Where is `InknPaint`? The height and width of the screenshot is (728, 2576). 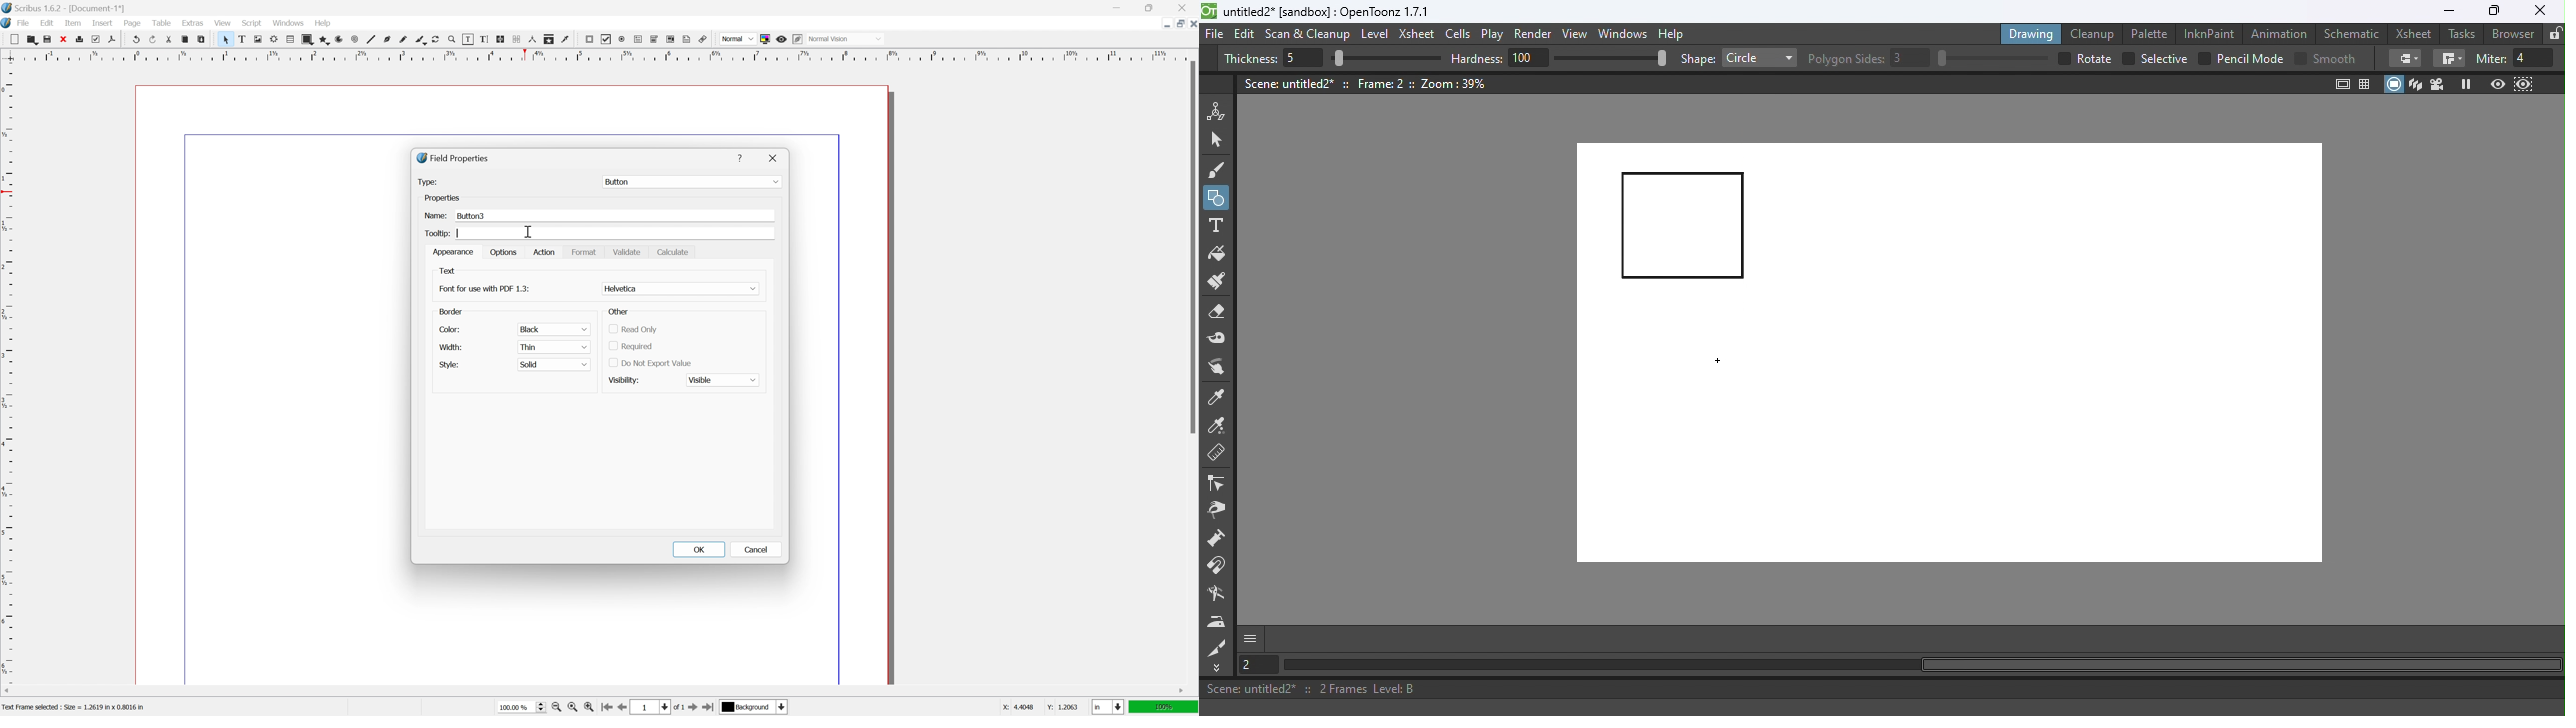 InknPaint is located at coordinates (2210, 32).